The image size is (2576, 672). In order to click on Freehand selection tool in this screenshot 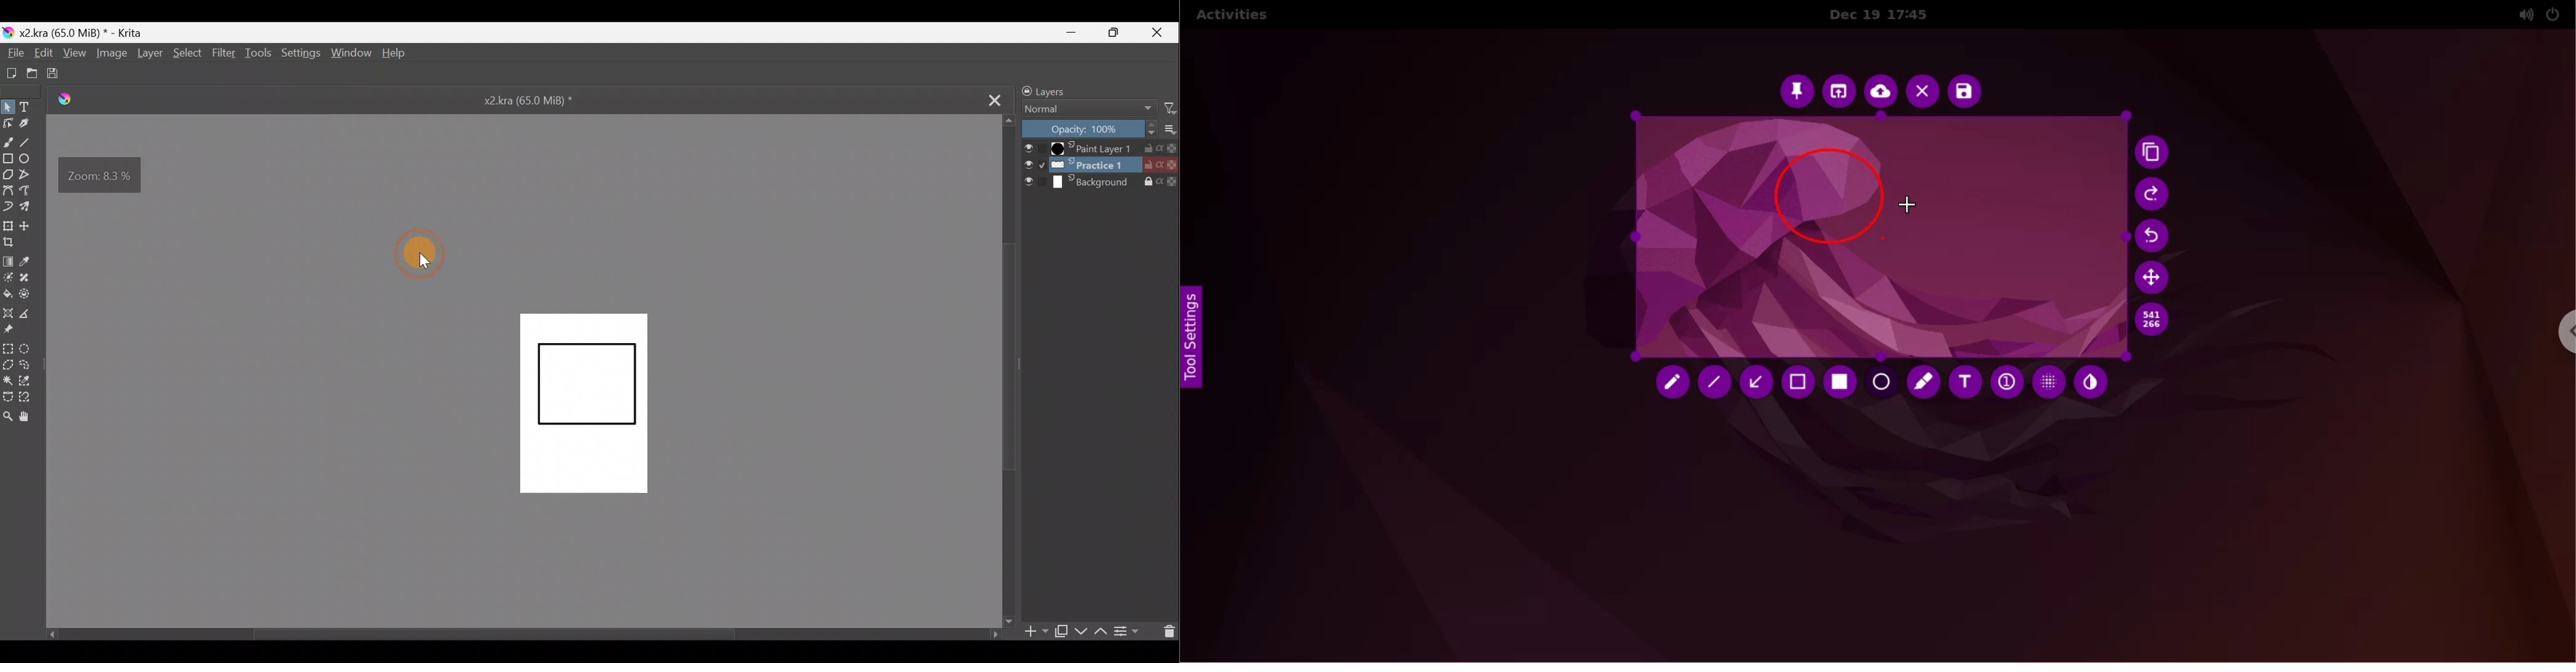, I will do `click(32, 366)`.